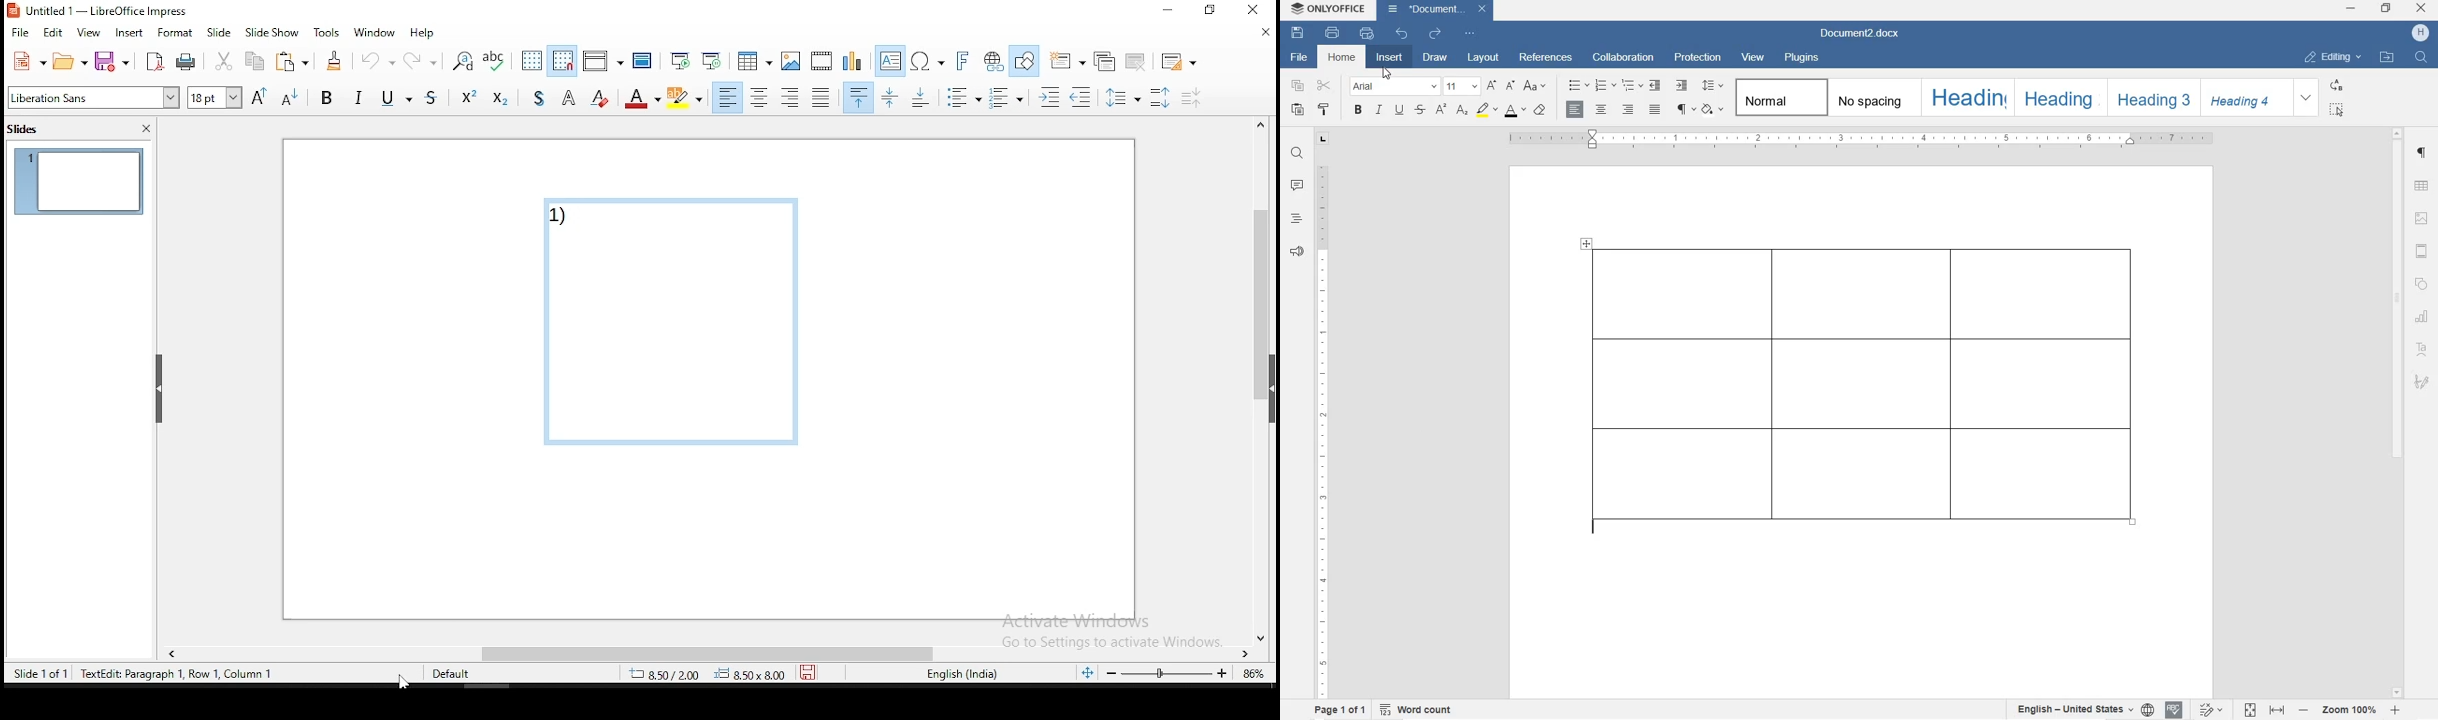 Image resolution: width=2464 pixels, height=728 pixels. What do you see at coordinates (387, 100) in the screenshot?
I see `underline` at bounding box center [387, 100].